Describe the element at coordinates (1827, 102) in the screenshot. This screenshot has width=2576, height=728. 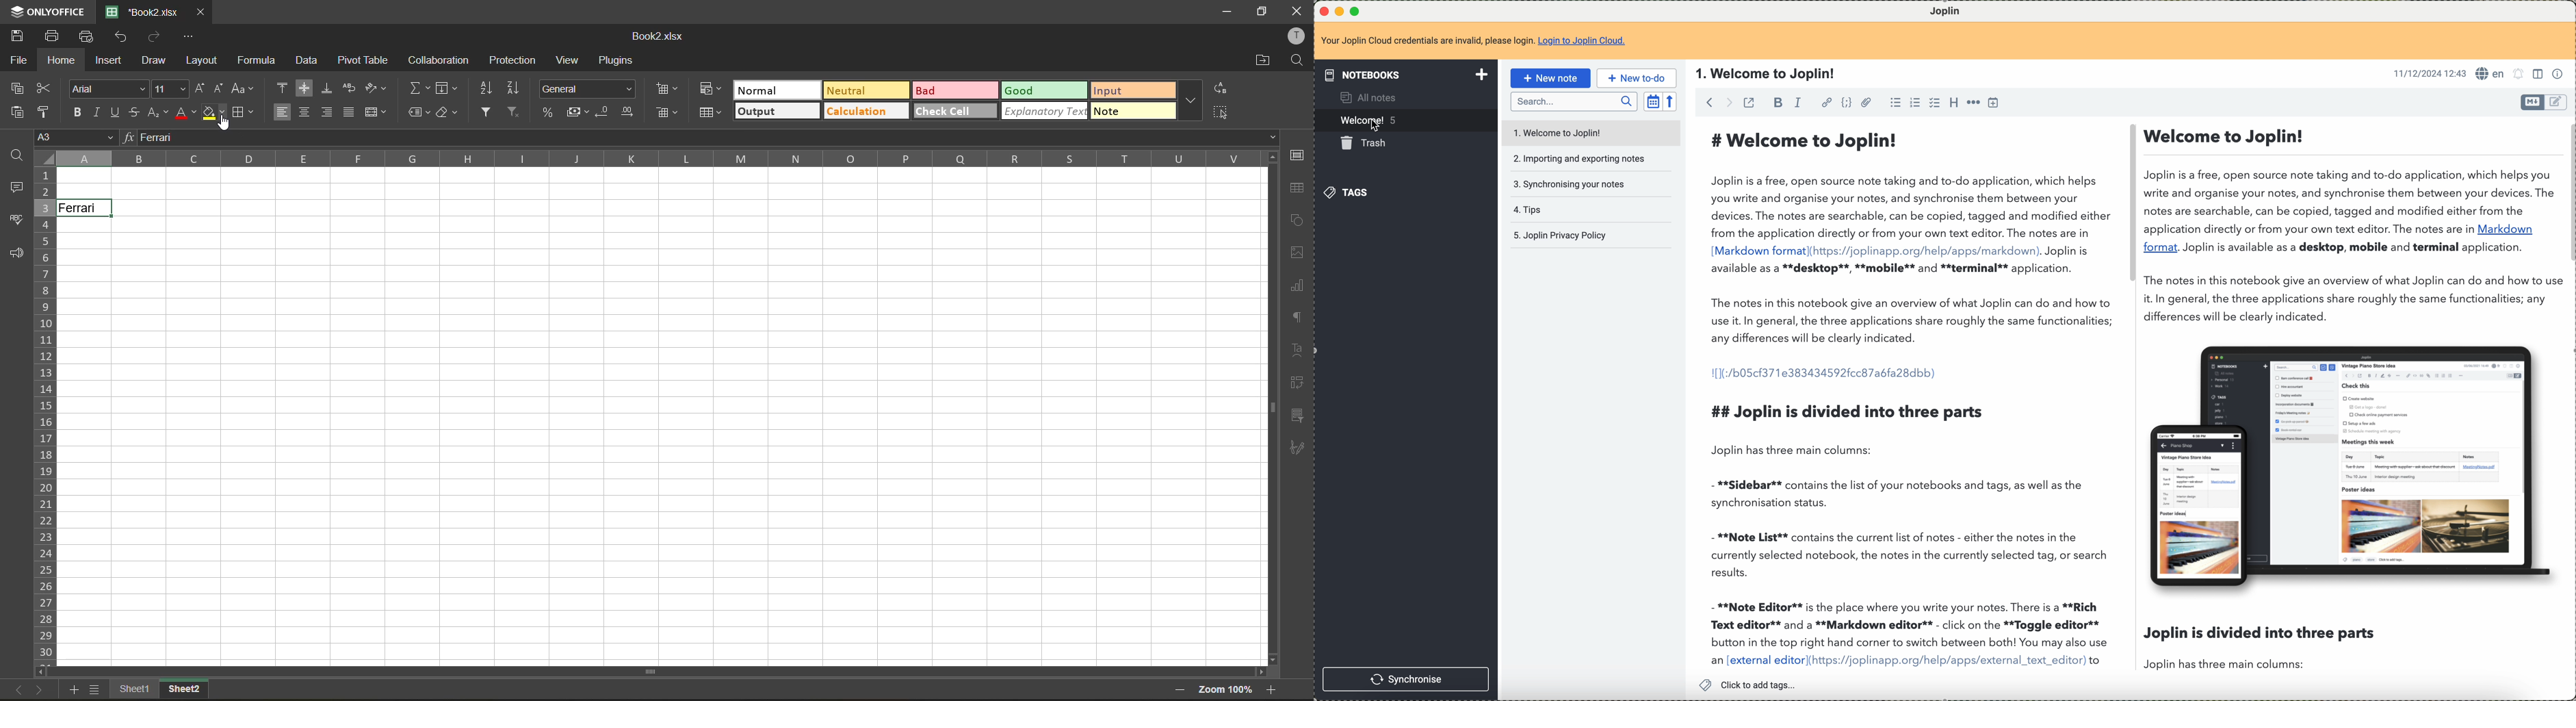
I see `hyperlink` at that location.